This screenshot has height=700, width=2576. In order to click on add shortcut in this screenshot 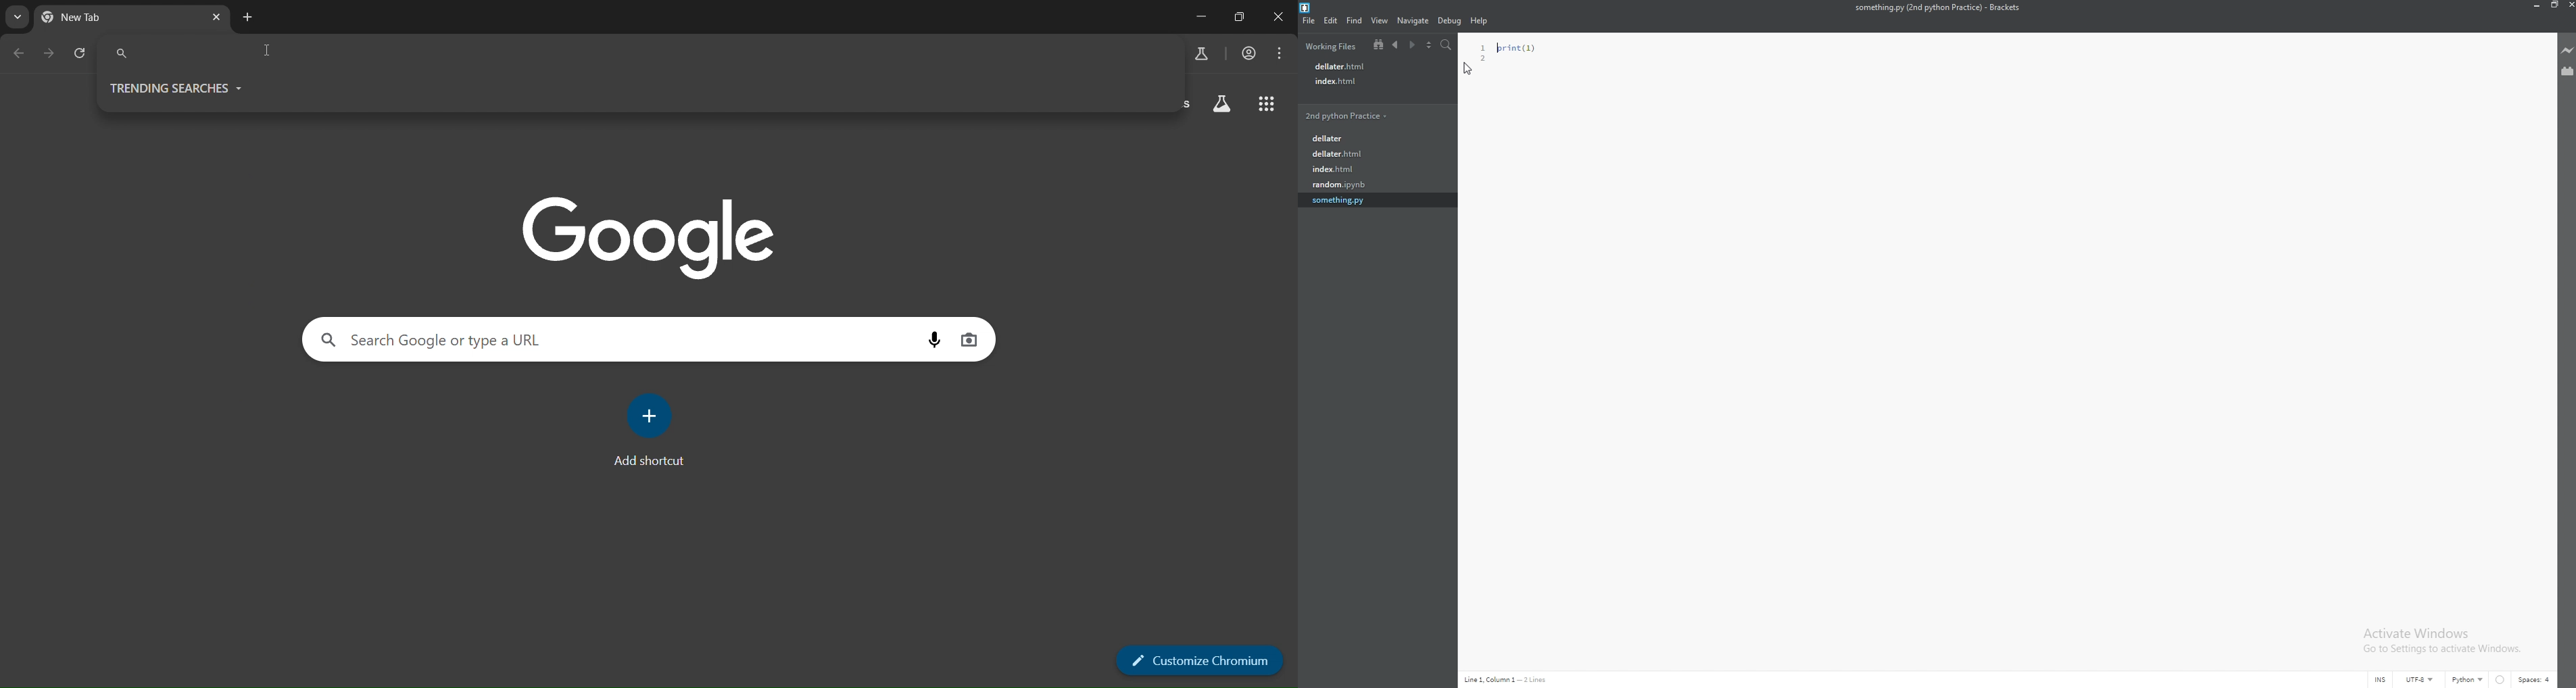, I will do `click(653, 431)`.